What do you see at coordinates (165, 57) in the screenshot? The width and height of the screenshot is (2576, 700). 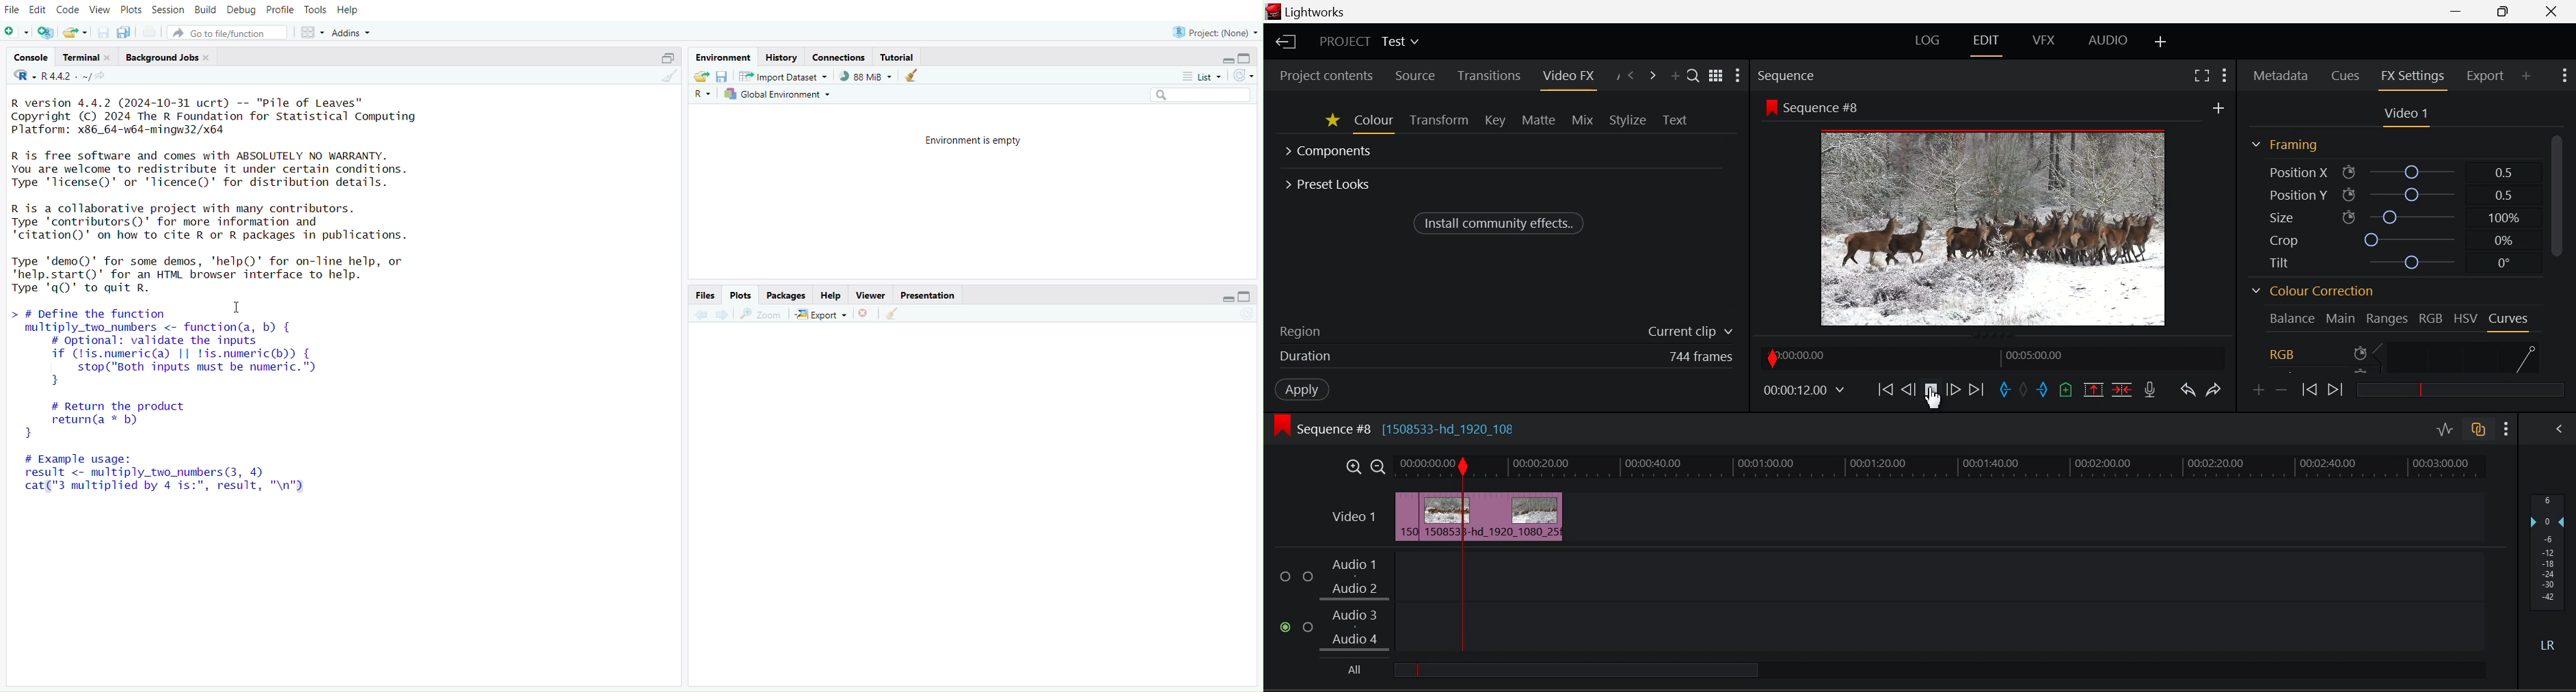 I see `Background Jobs` at bounding box center [165, 57].